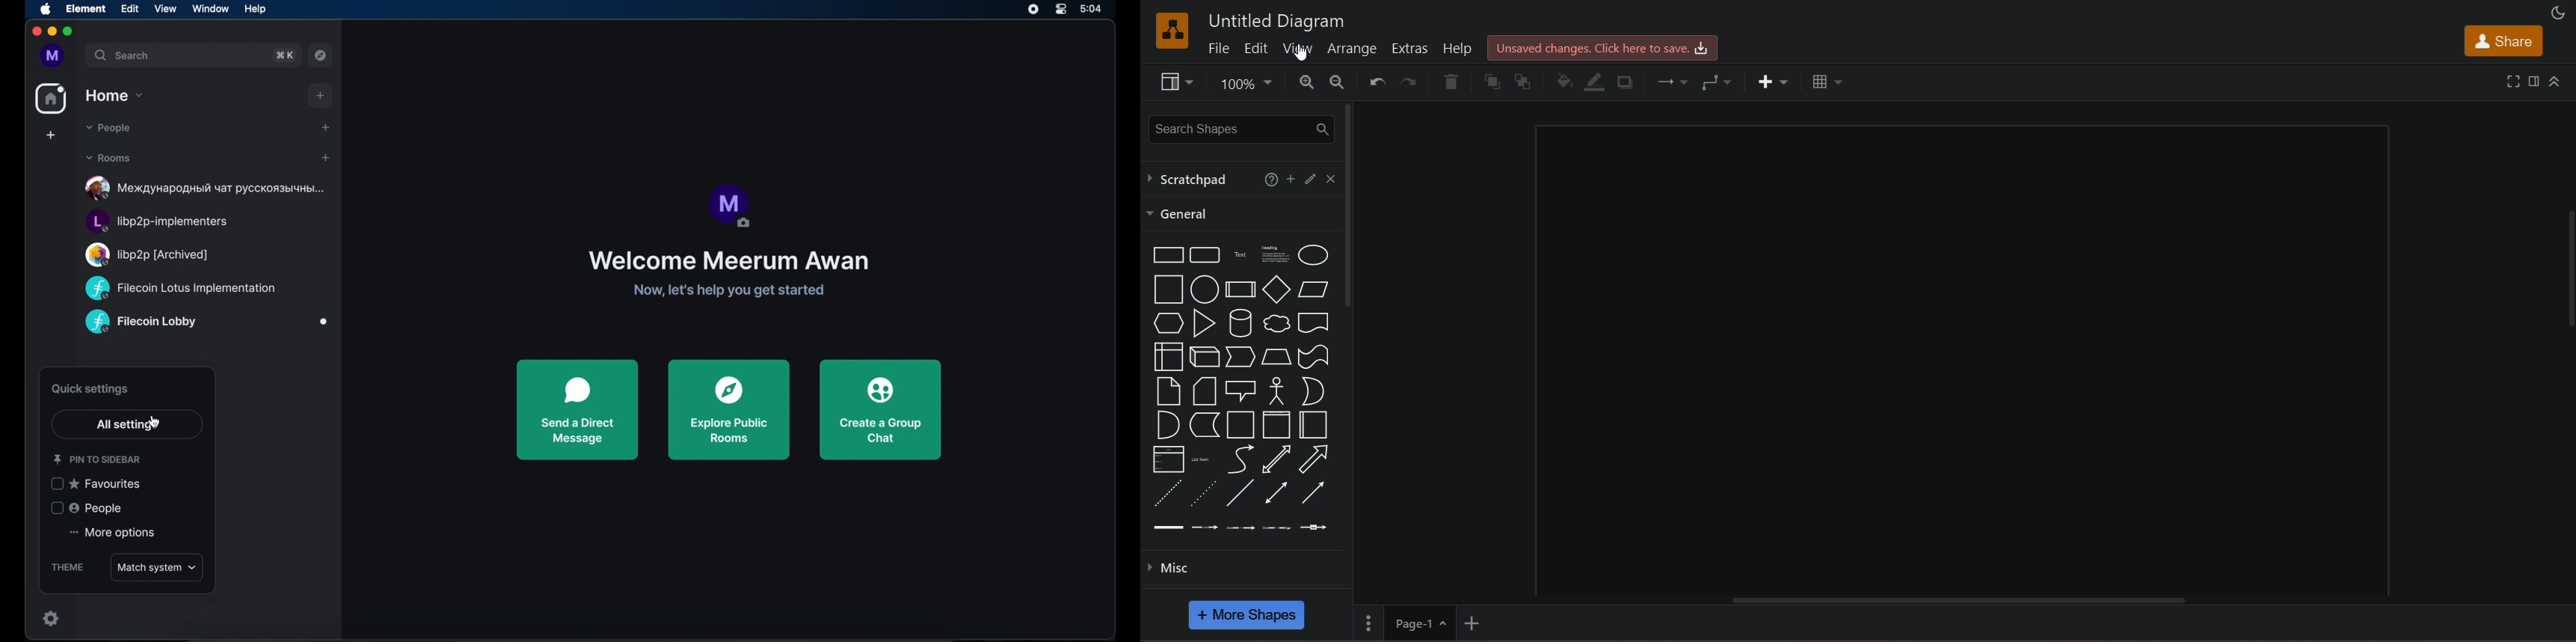 The height and width of the screenshot is (644, 2576). I want to click on home drop down, so click(114, 96).